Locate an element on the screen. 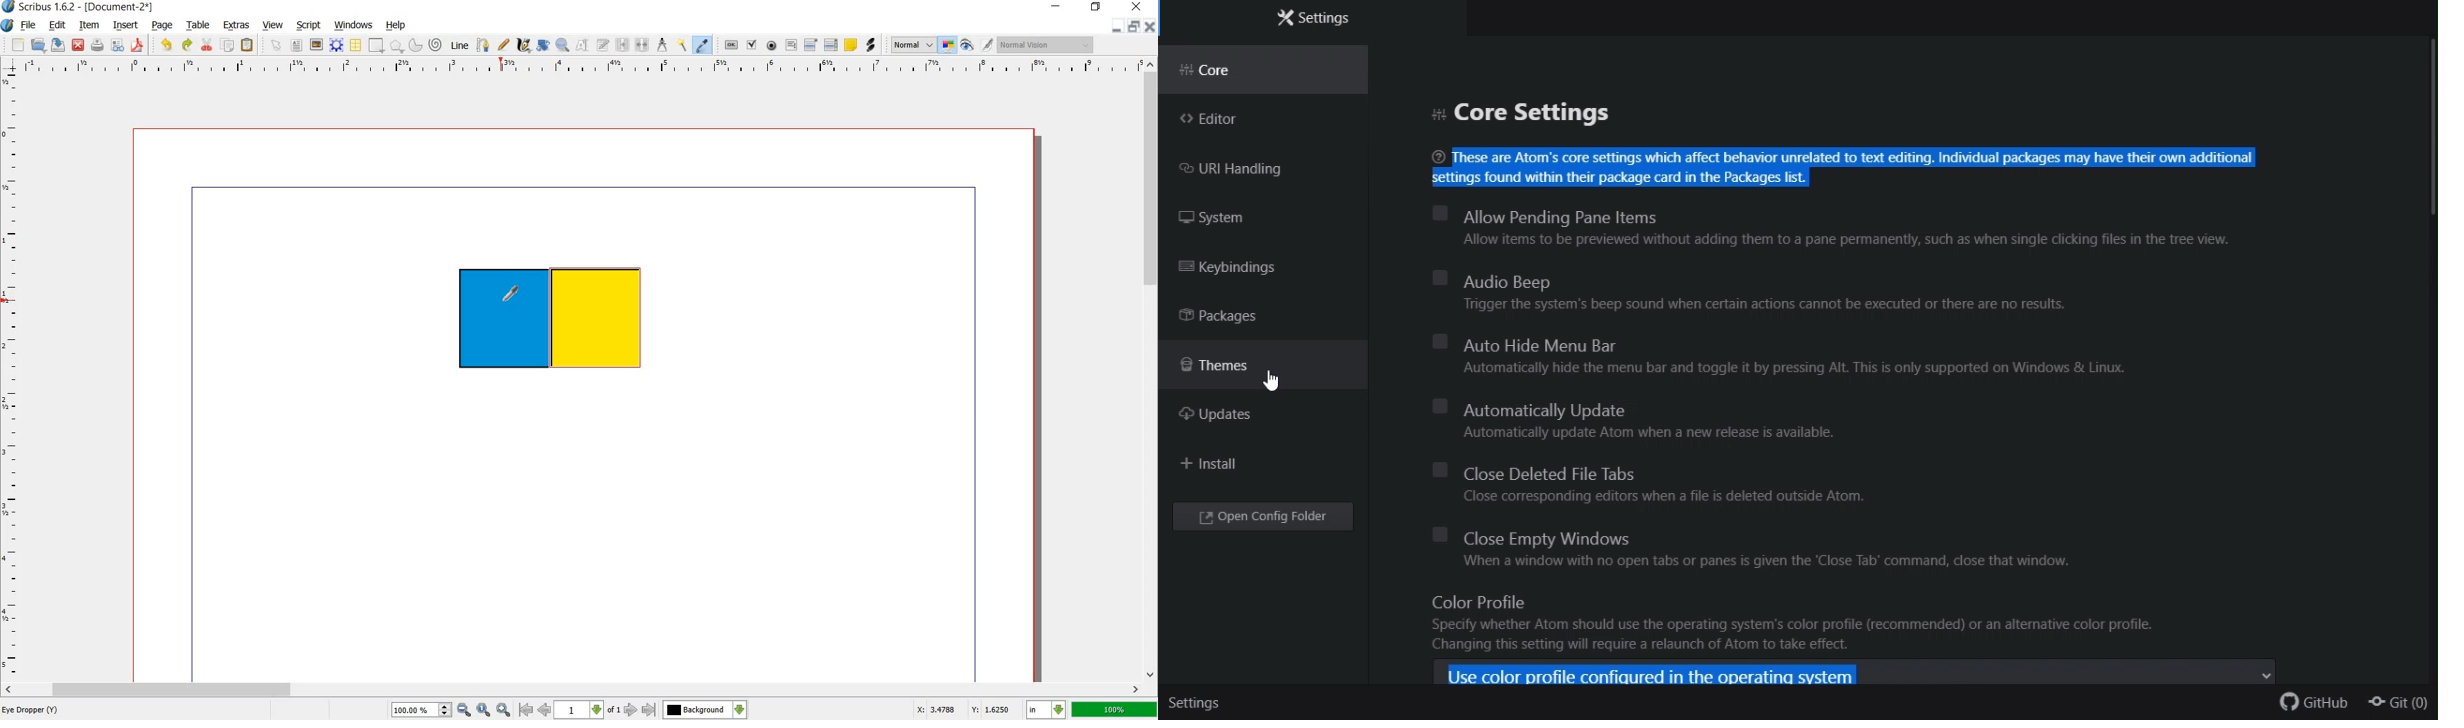 This screenshot has height=728, width=2464. image frame is located at coordinates (316, 46).